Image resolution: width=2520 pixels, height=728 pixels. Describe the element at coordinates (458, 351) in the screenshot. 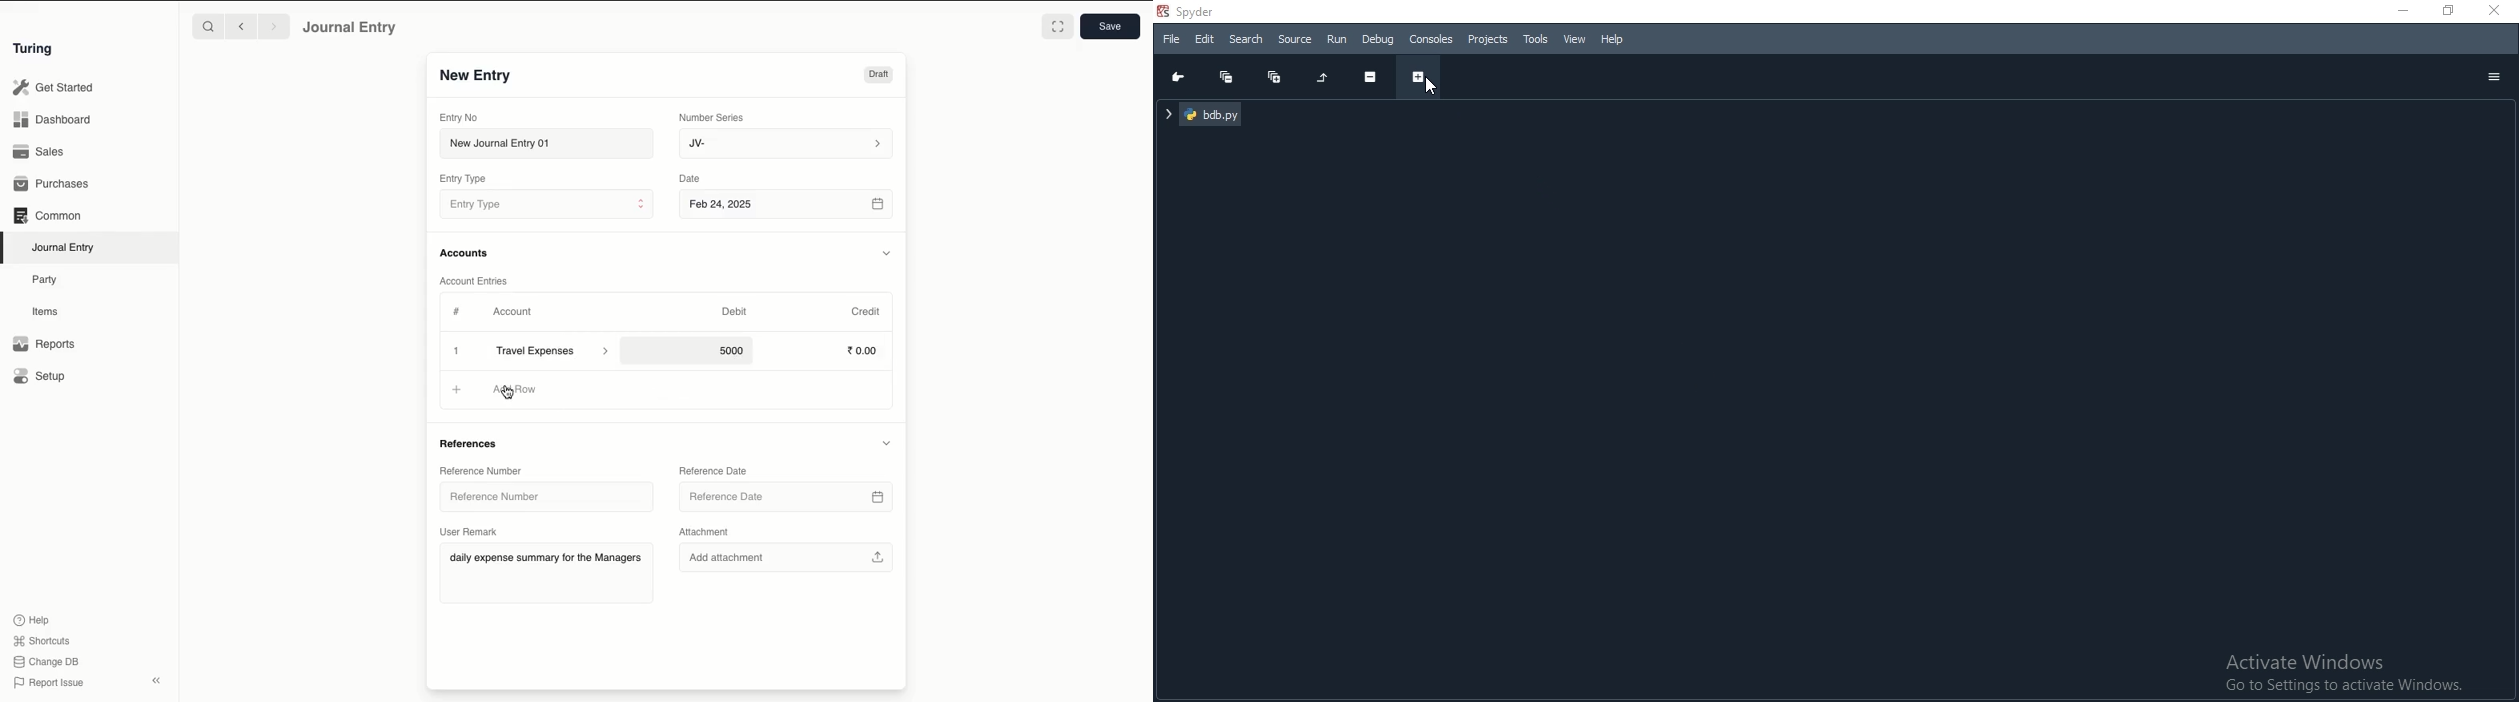

I see `Add` at that location.